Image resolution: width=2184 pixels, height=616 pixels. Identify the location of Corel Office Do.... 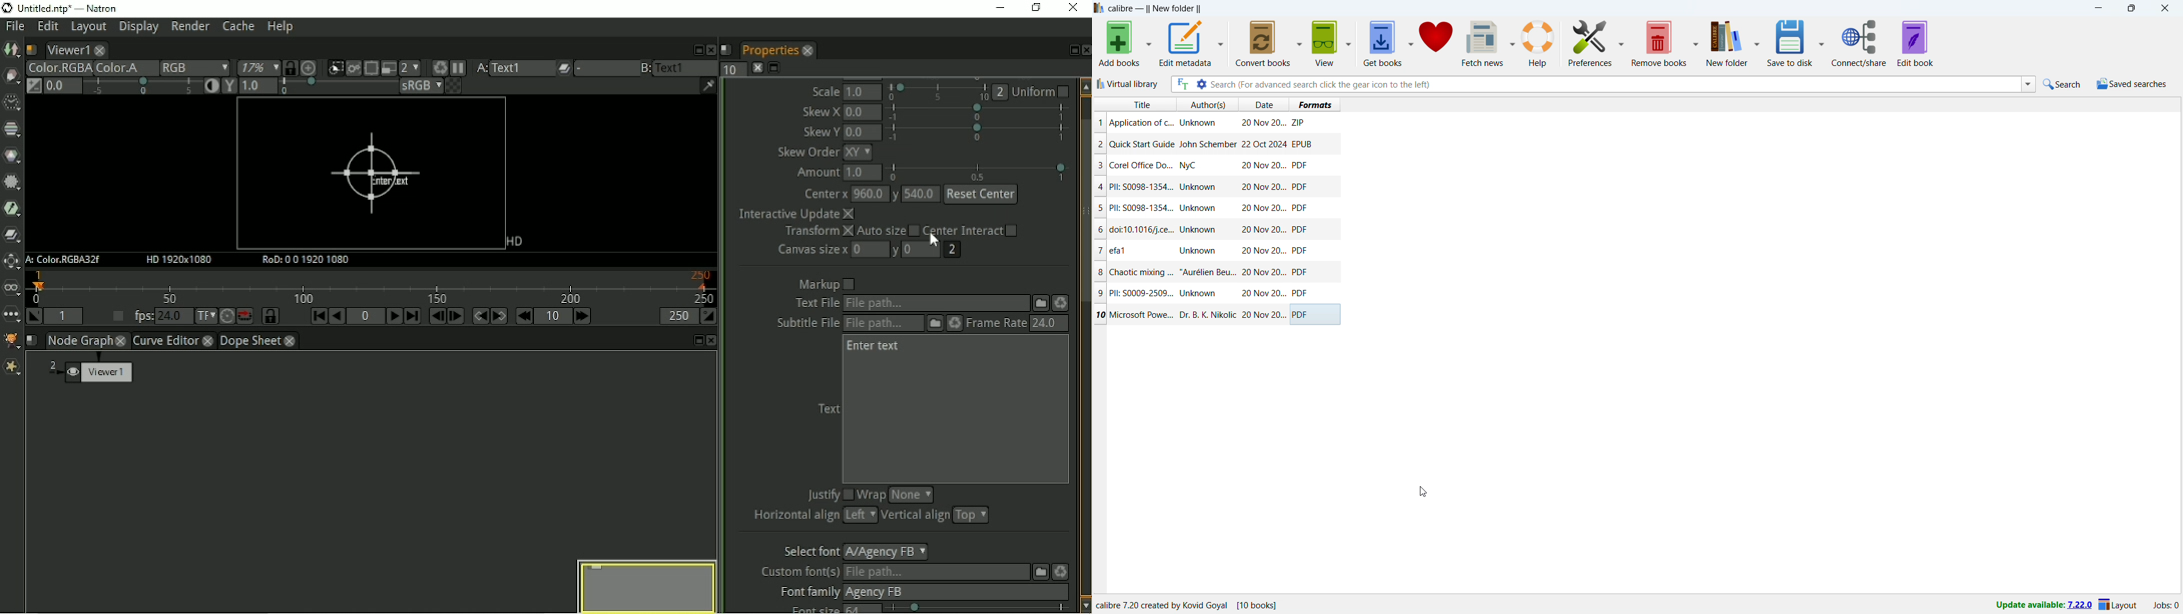
(1141, 165).